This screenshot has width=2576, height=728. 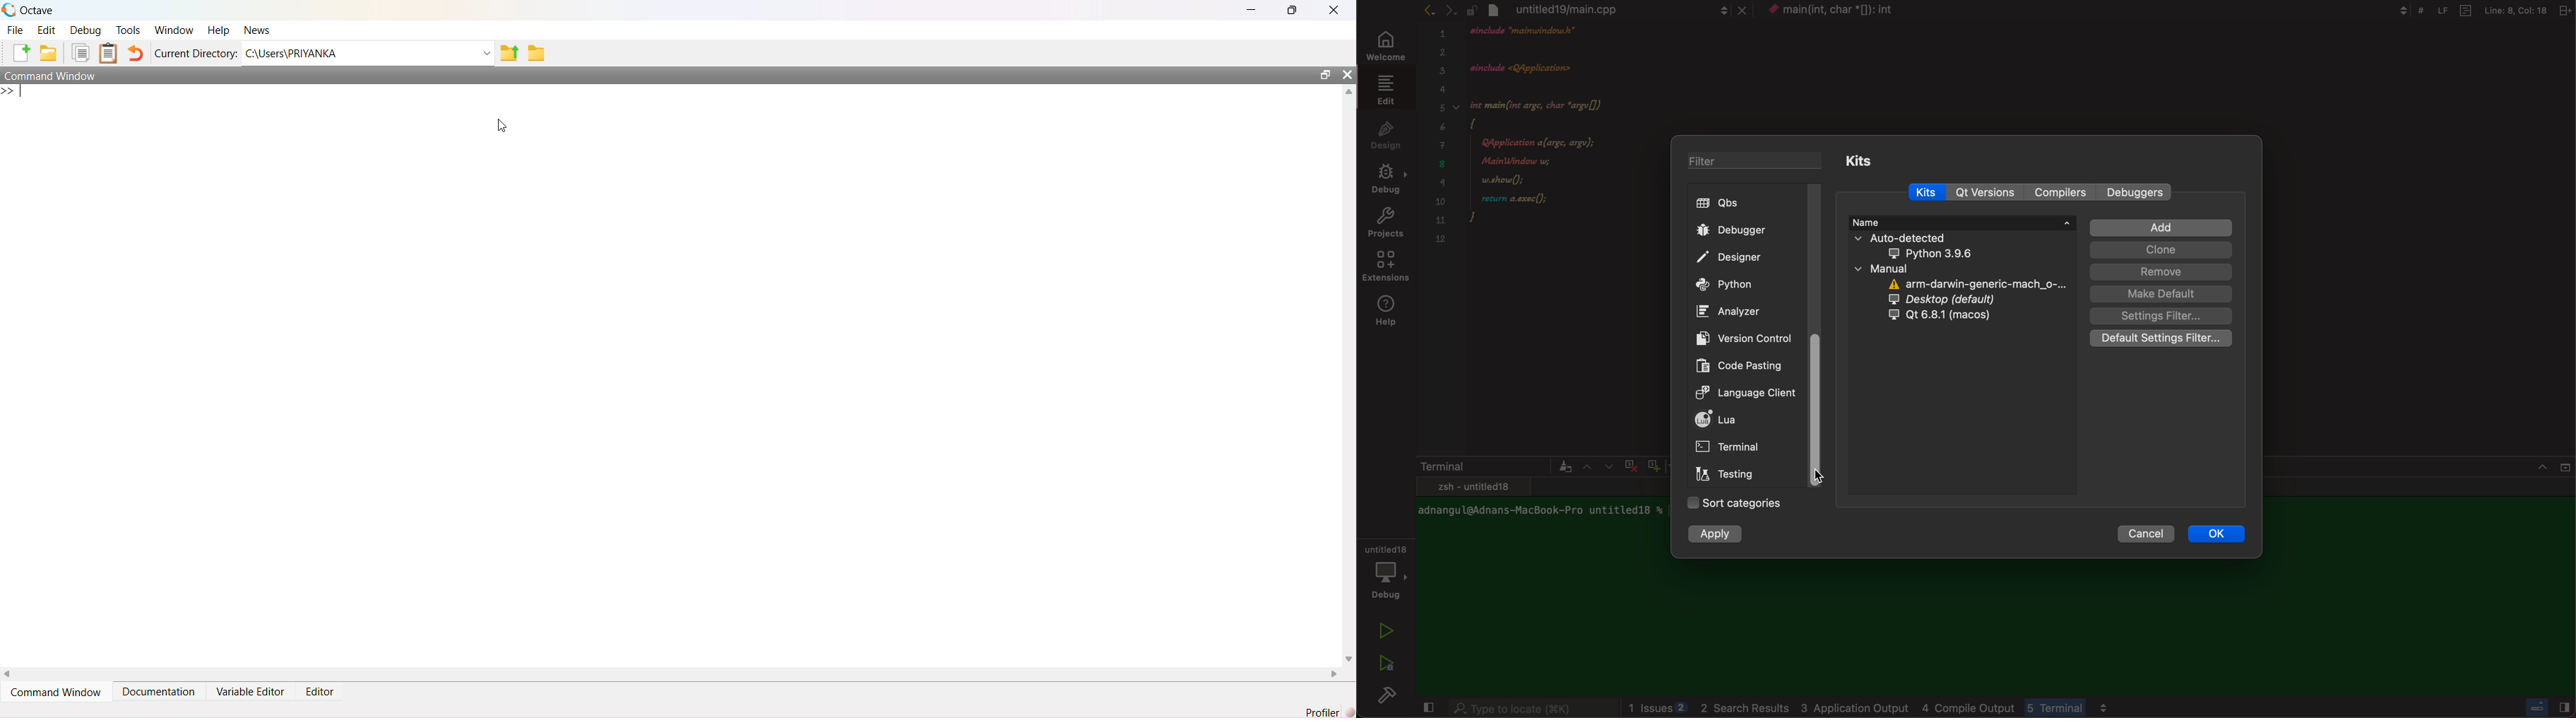 I want to click on python, so click(x=1745, y=285).